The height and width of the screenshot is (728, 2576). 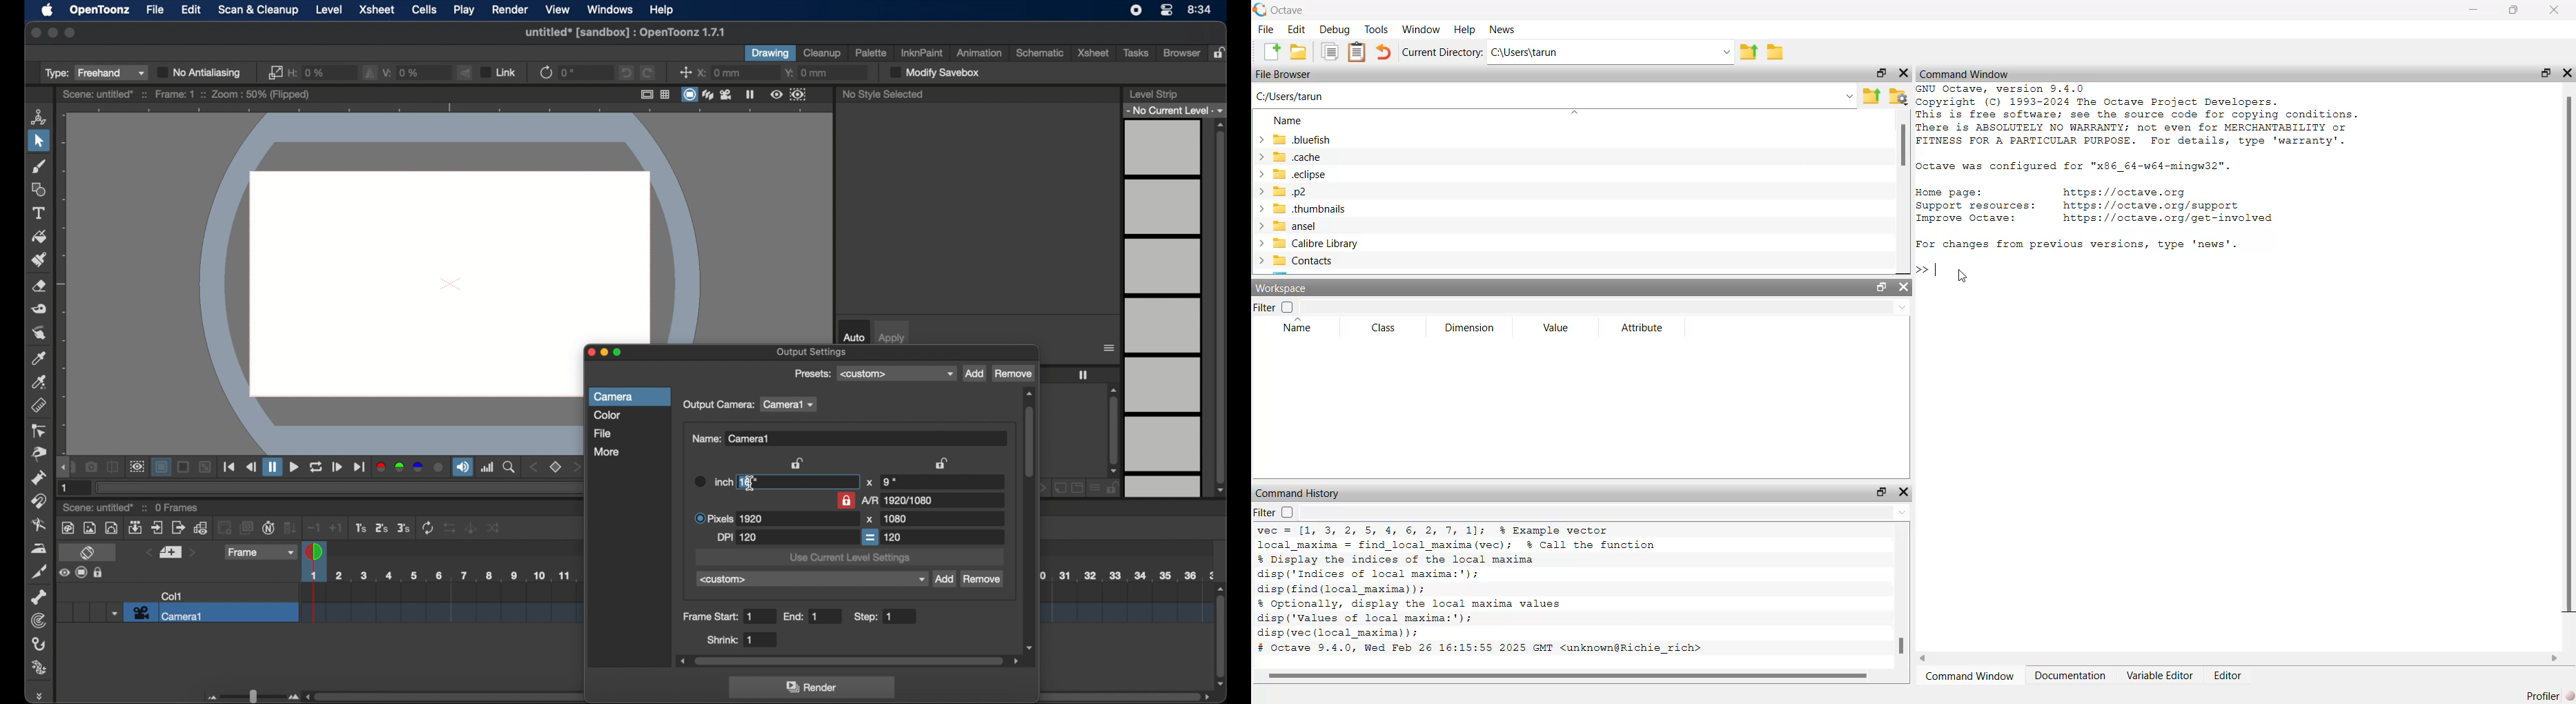 What do you see at coordinates (1607, 513) in the screenshot?
I see `Enter text to filter the command history` at bounding box center [1607, 513].